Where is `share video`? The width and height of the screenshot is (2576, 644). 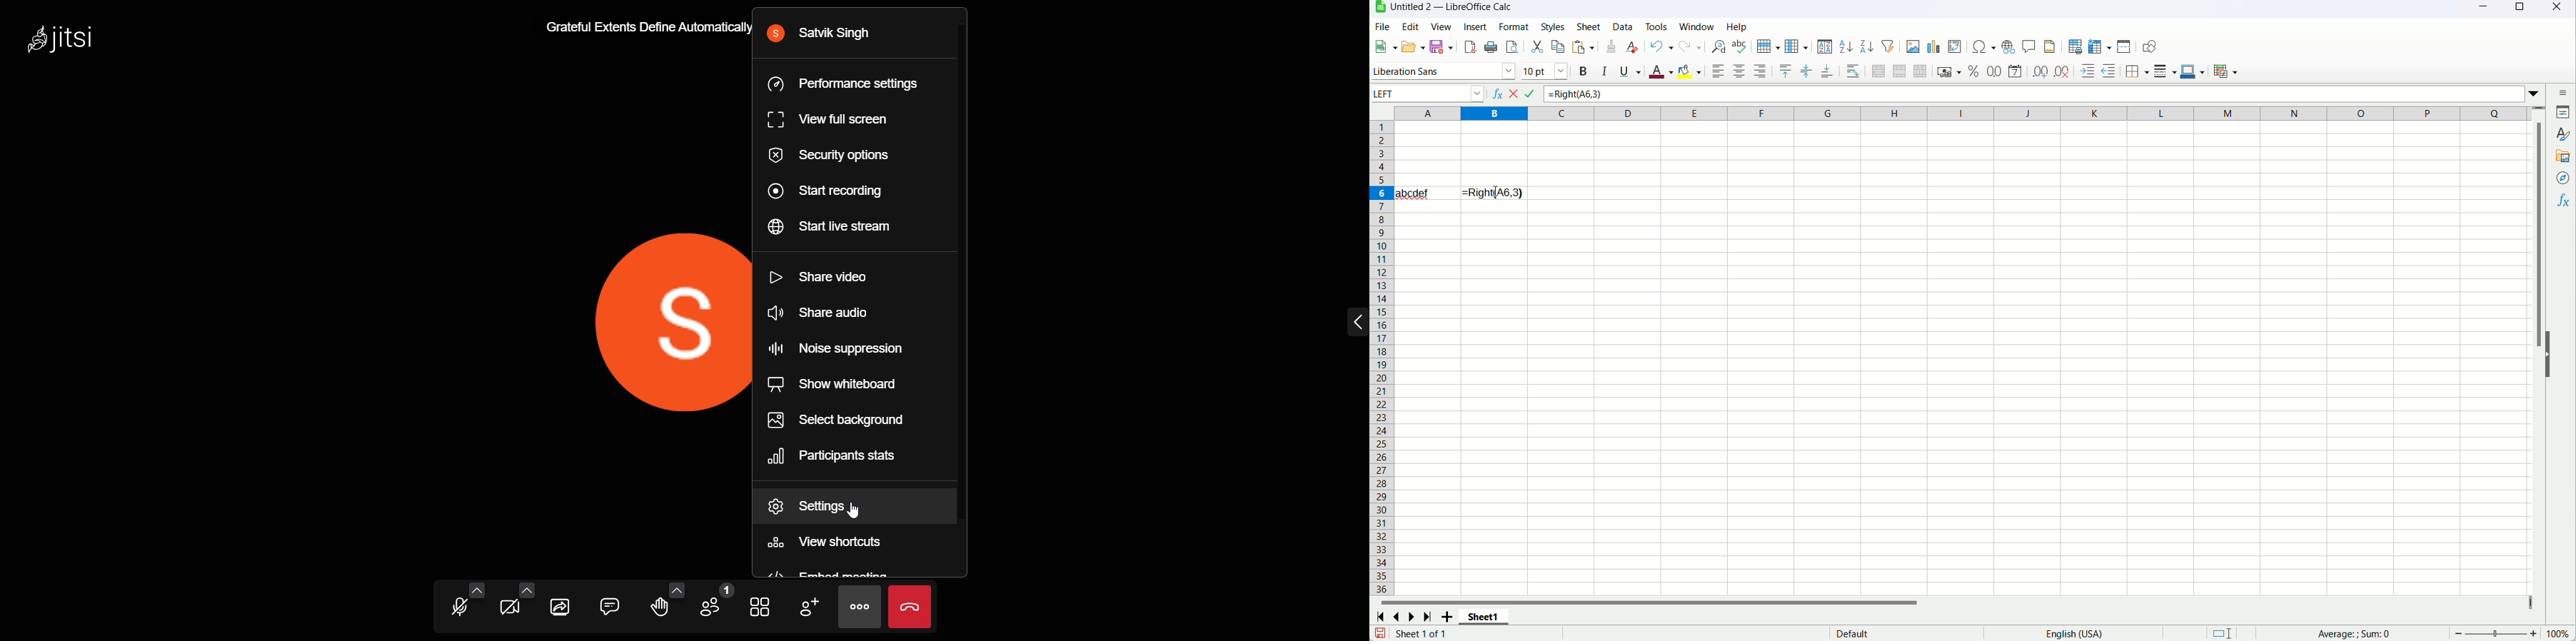 share video is located at coordinates (826, 277).